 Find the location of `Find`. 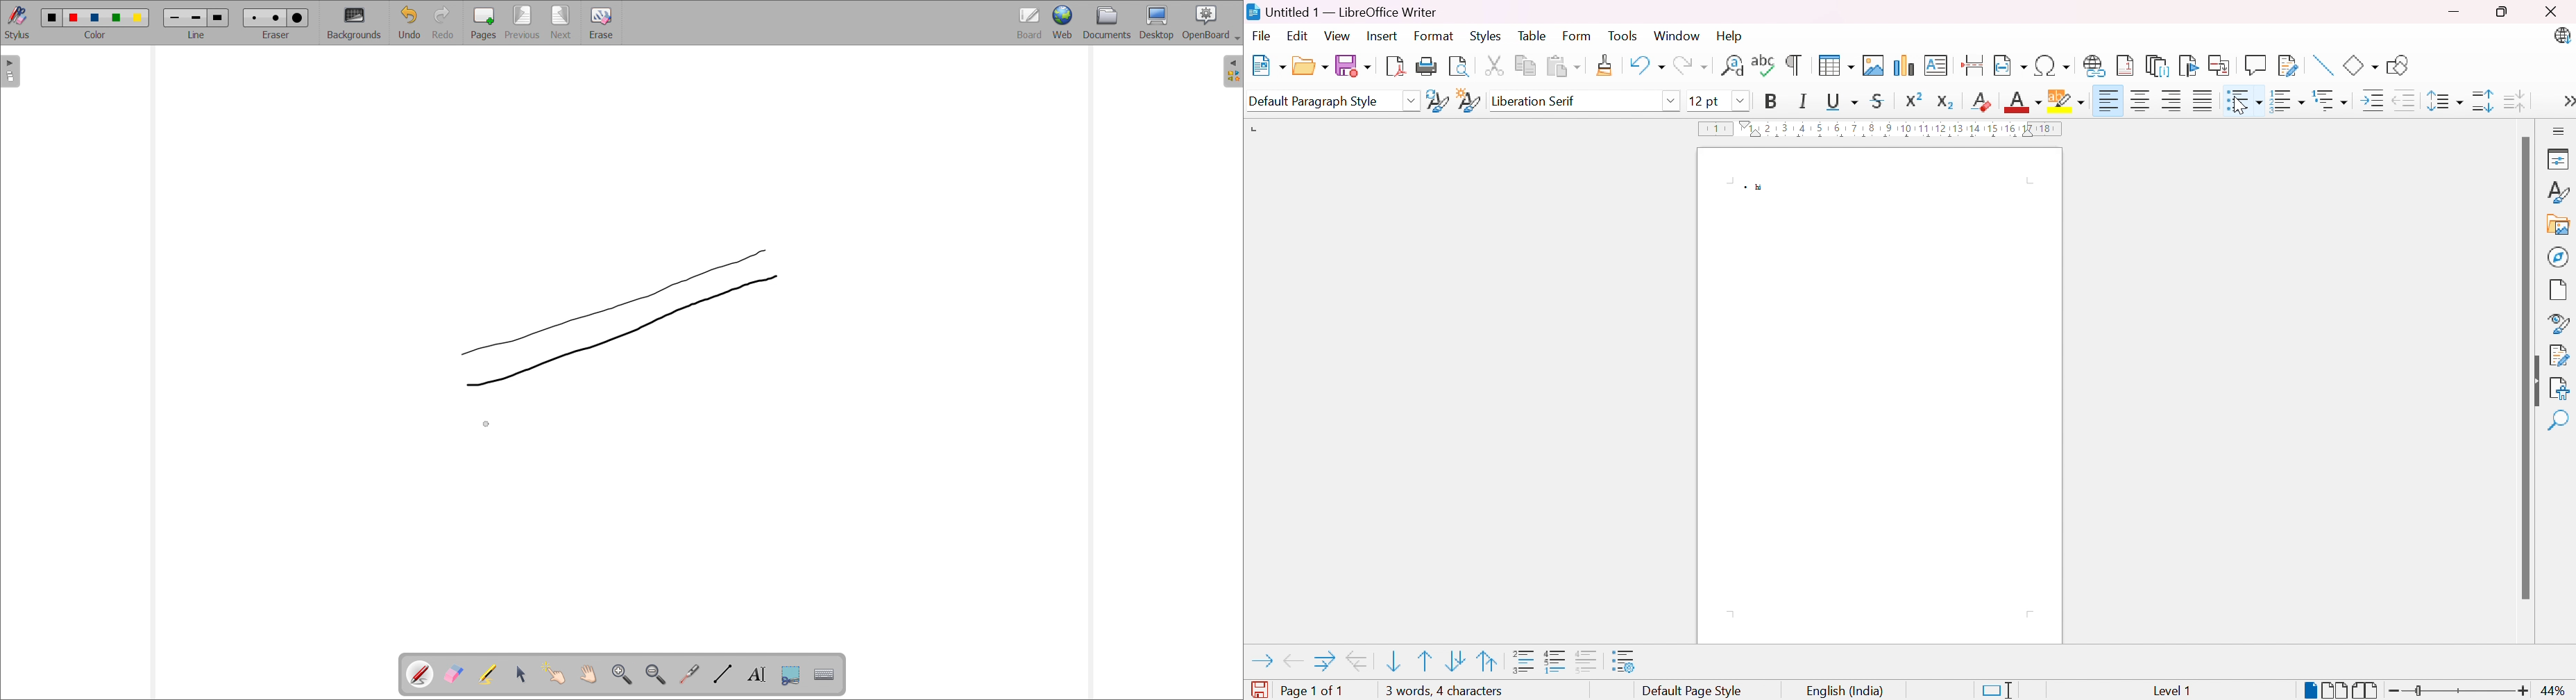

Find is located at coordinates (2558, 421).